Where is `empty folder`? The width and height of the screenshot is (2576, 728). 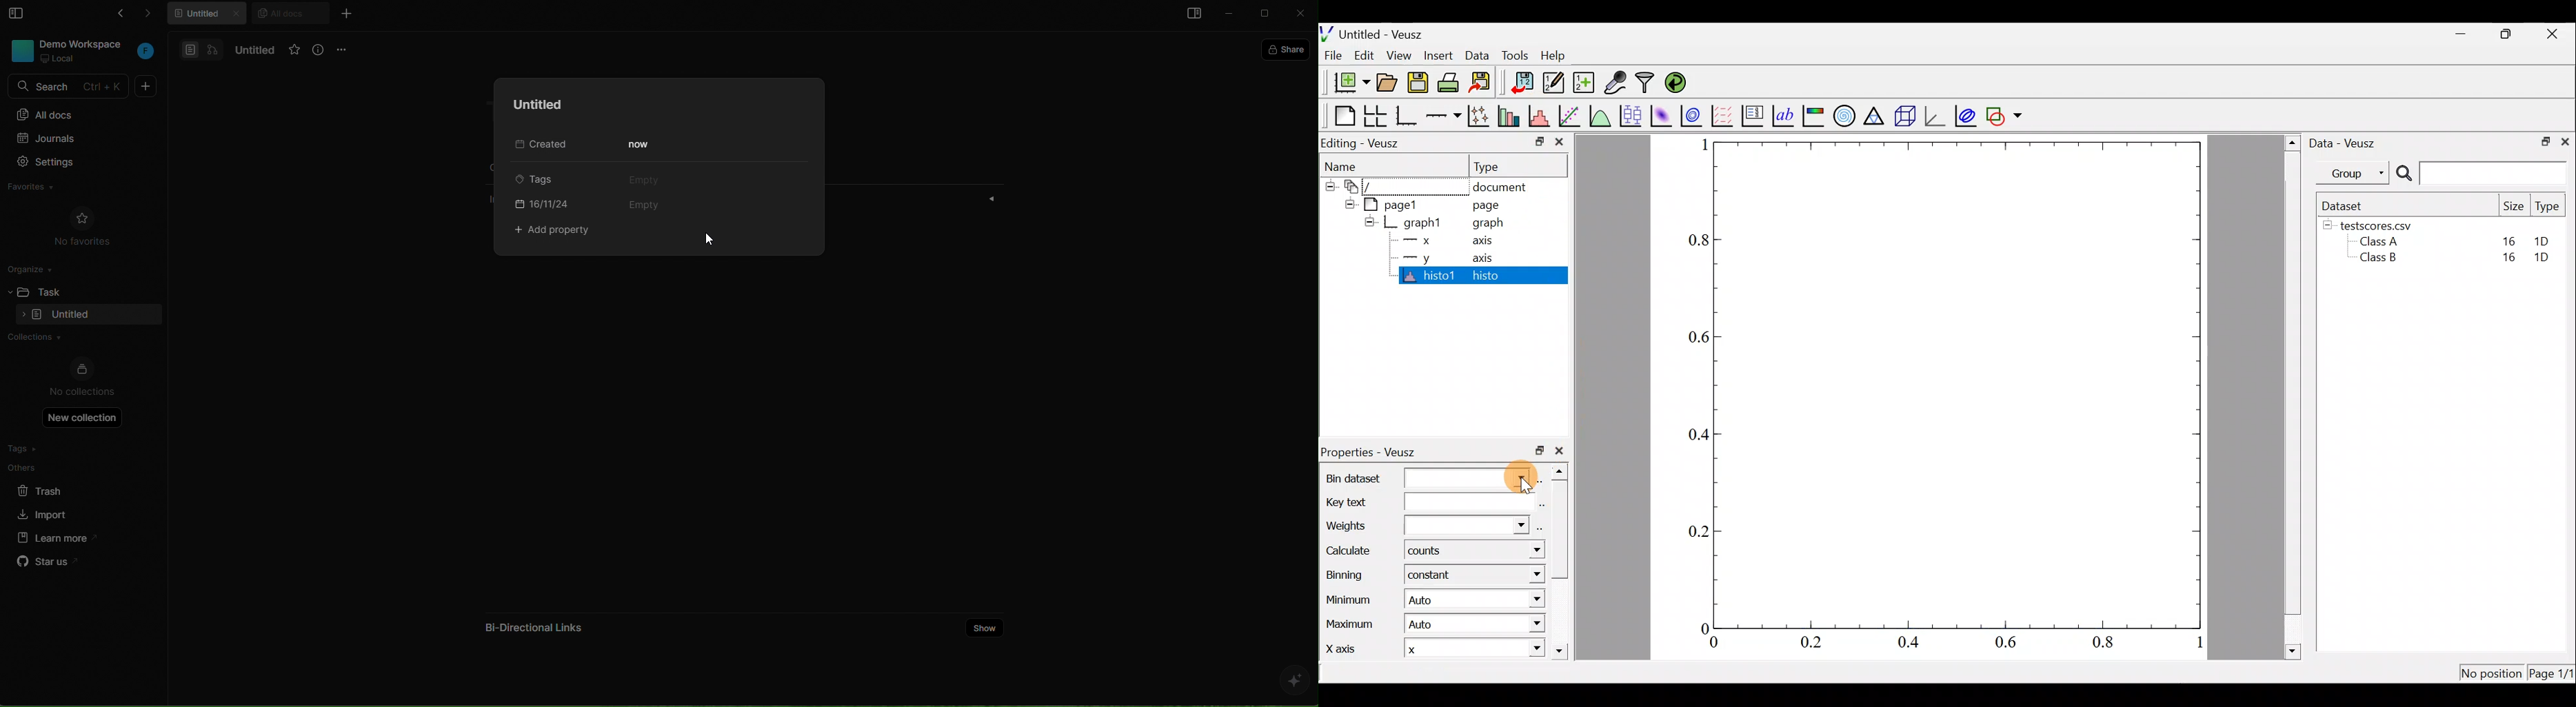 empty folder is located at coordinates (71, 316).